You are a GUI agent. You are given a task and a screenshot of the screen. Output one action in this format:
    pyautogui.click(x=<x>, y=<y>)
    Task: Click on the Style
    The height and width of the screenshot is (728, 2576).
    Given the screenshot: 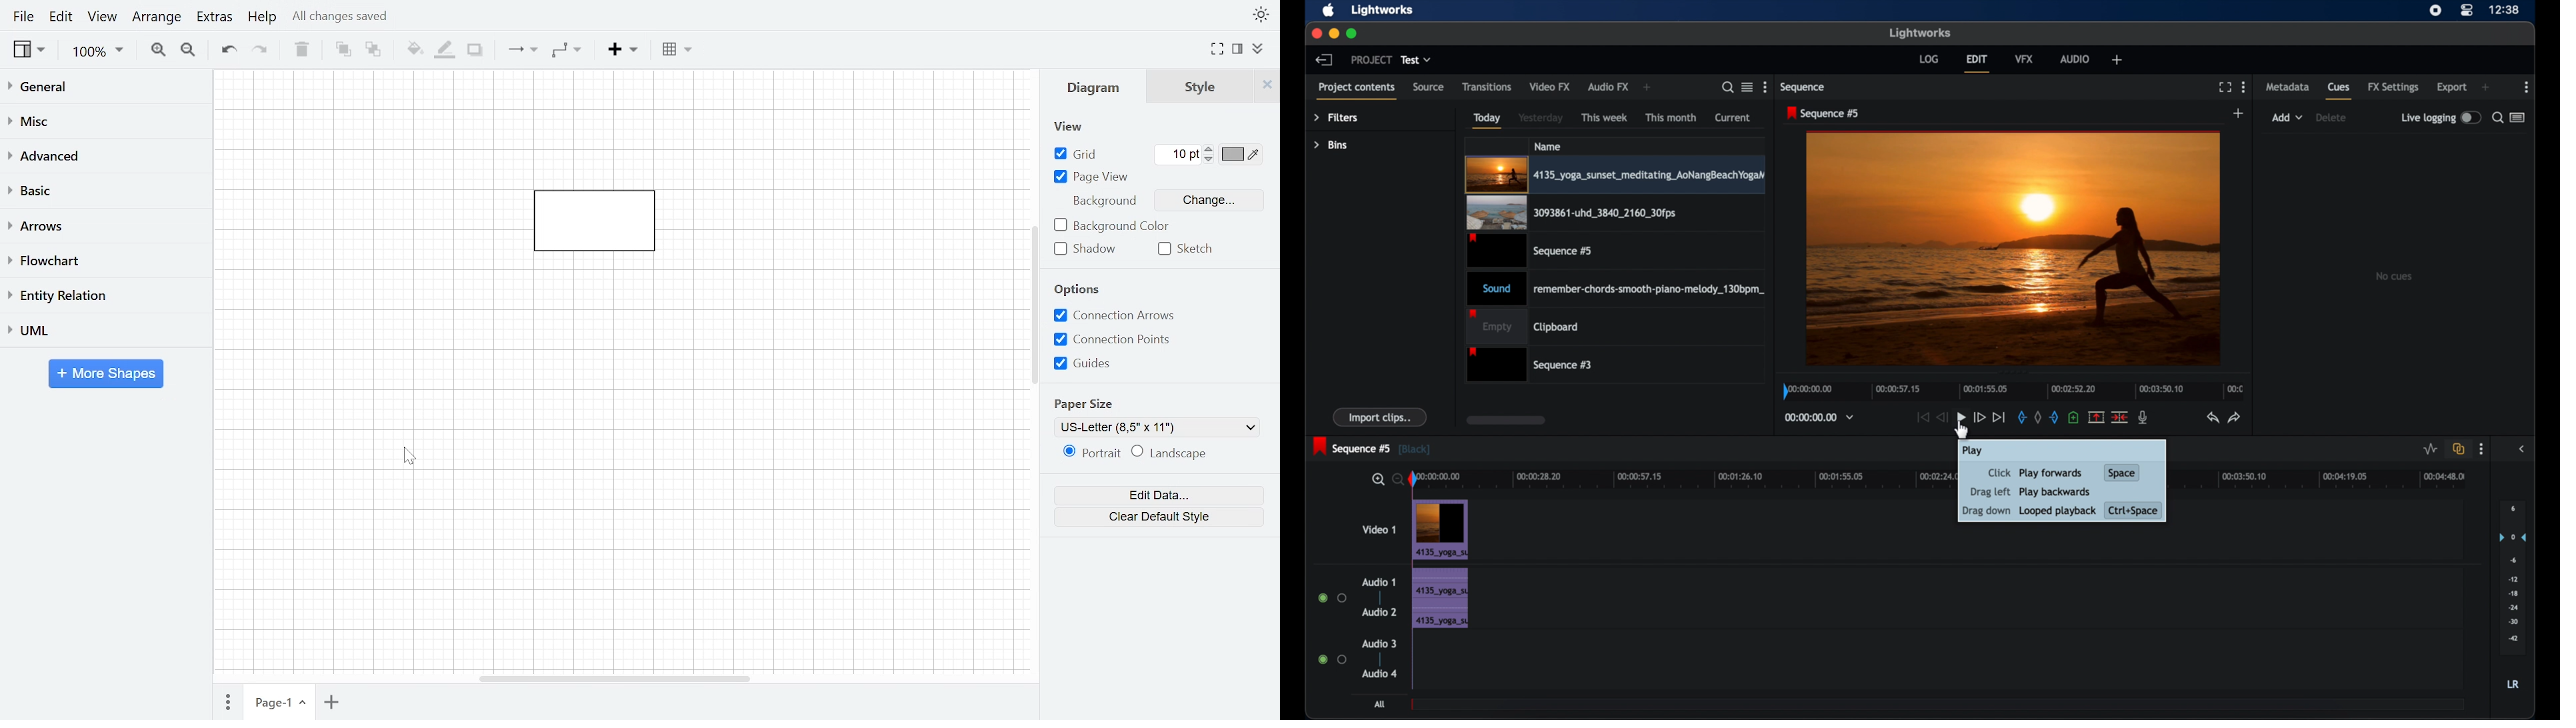 What is the action you would take?
    pyautogui.click(x=1199, y=86)
    